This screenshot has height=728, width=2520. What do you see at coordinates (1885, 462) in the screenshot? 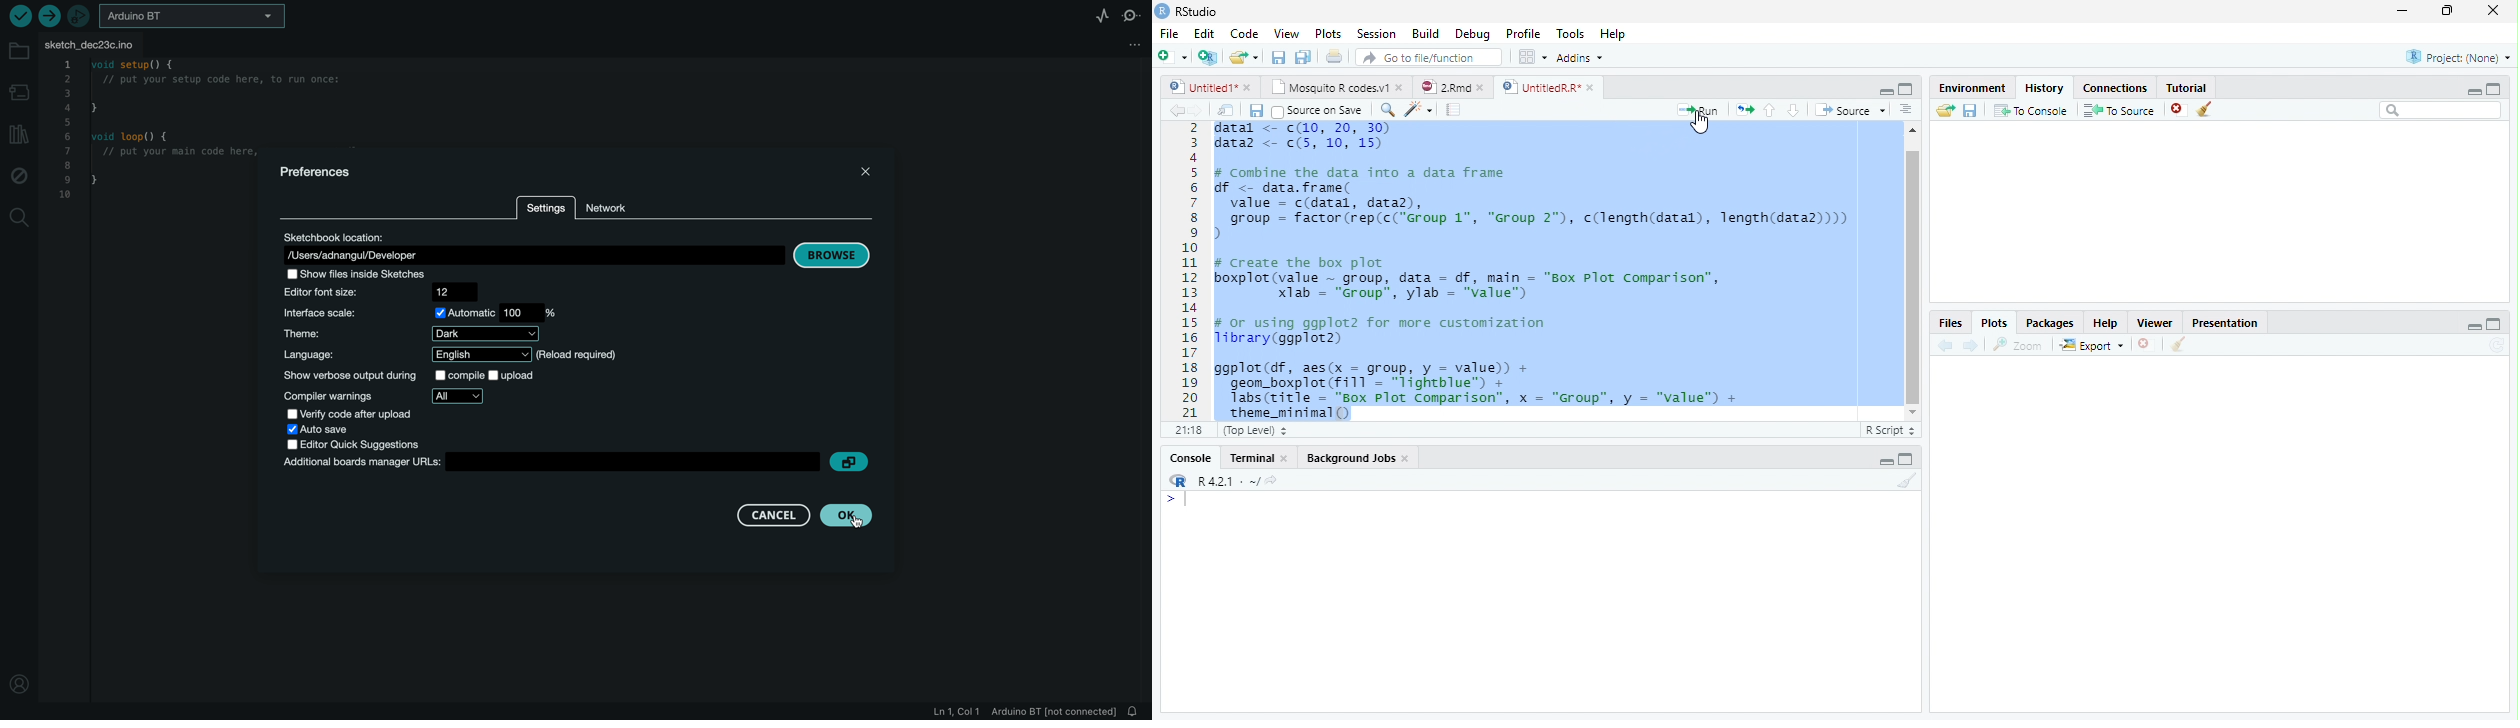
I see `Minimize` at bounding box center [1885, 462].